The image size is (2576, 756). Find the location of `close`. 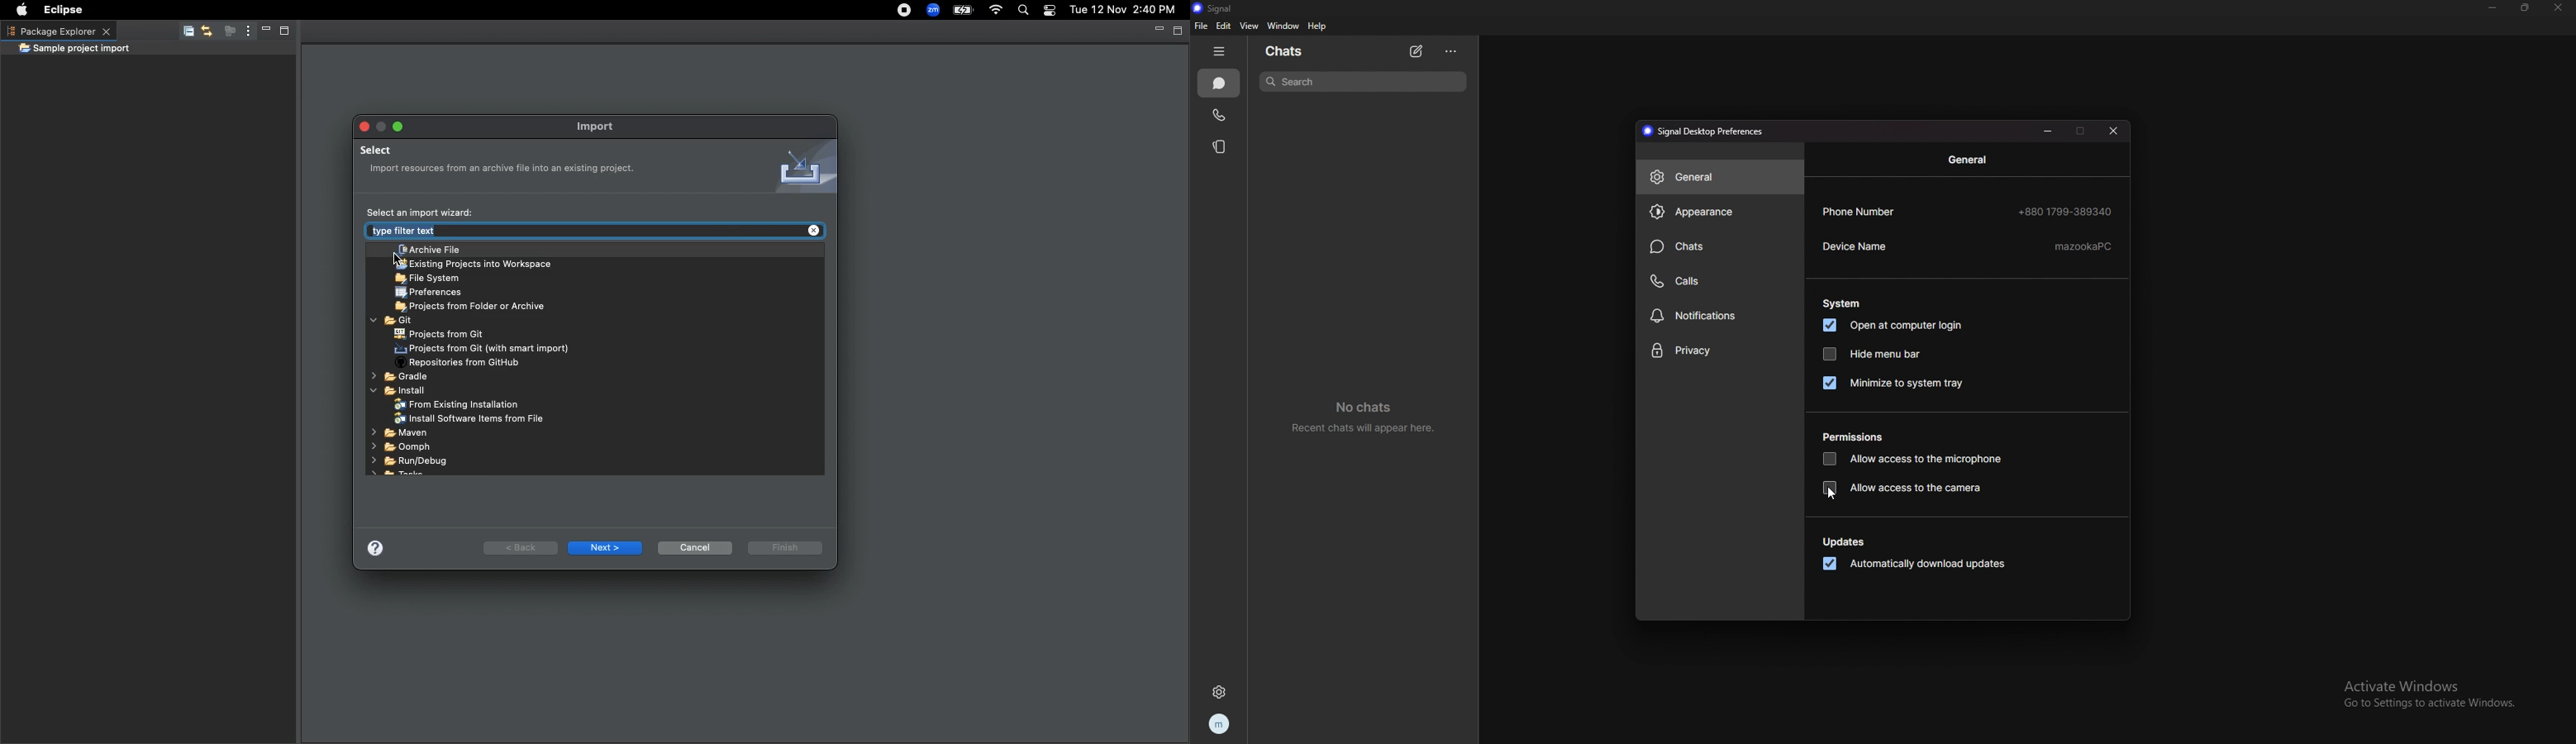

close is located at coordinates (2114, 131).